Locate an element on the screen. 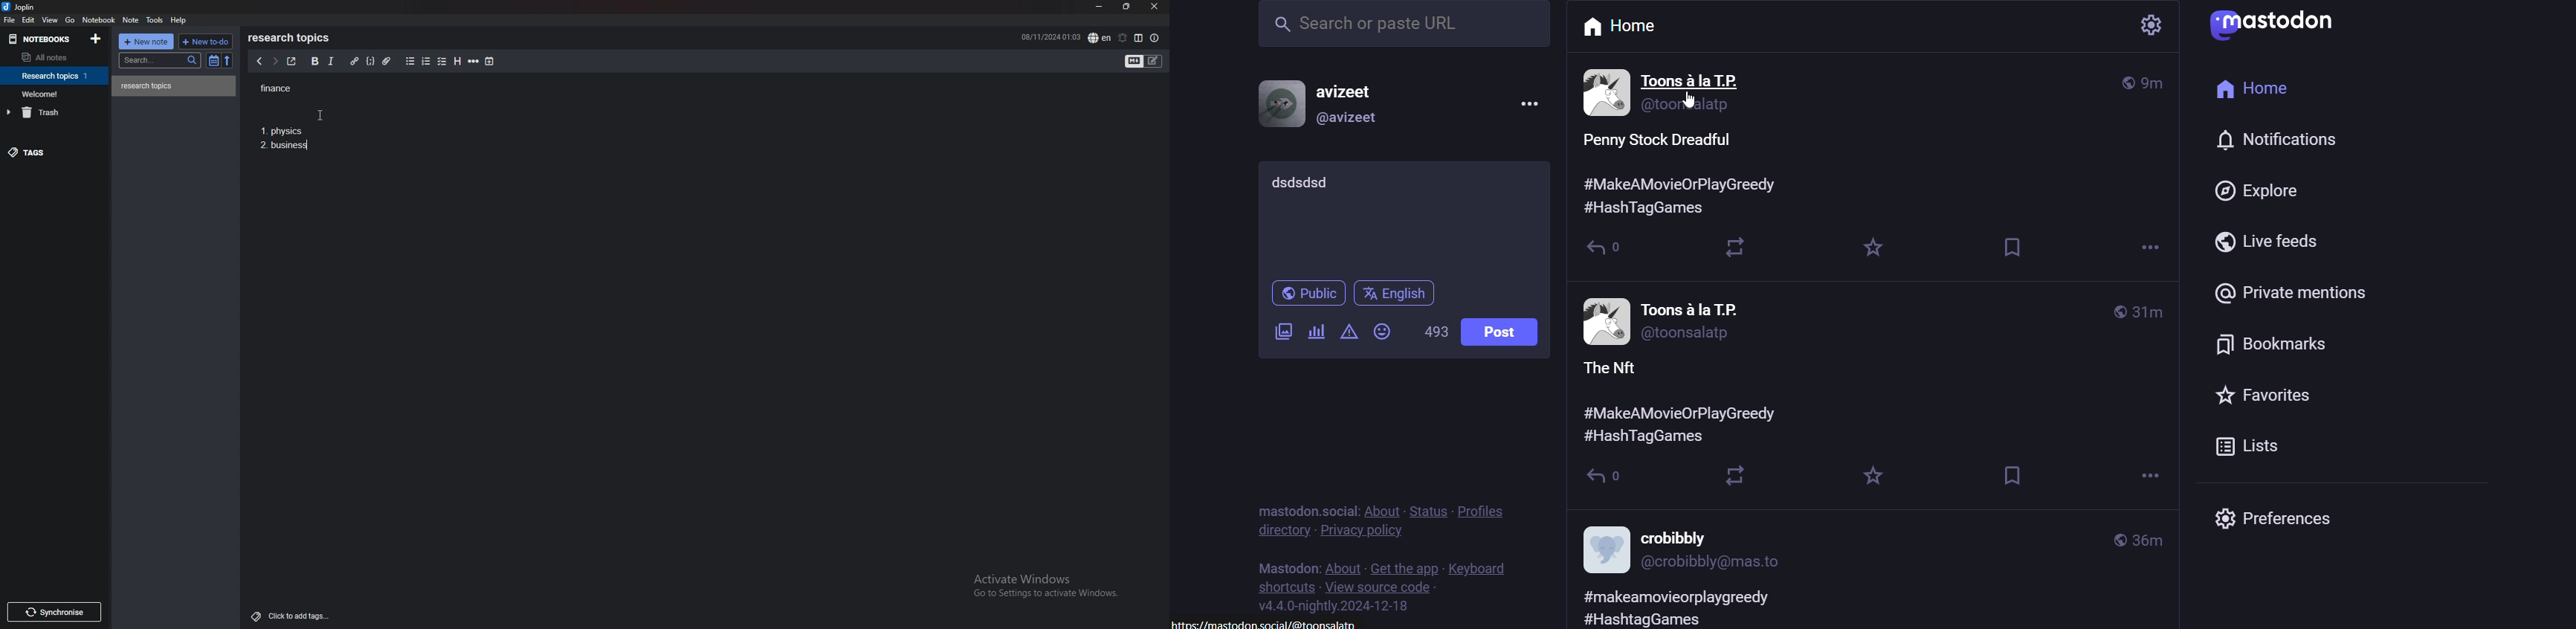  resize is located at coordinates (1126, 6).